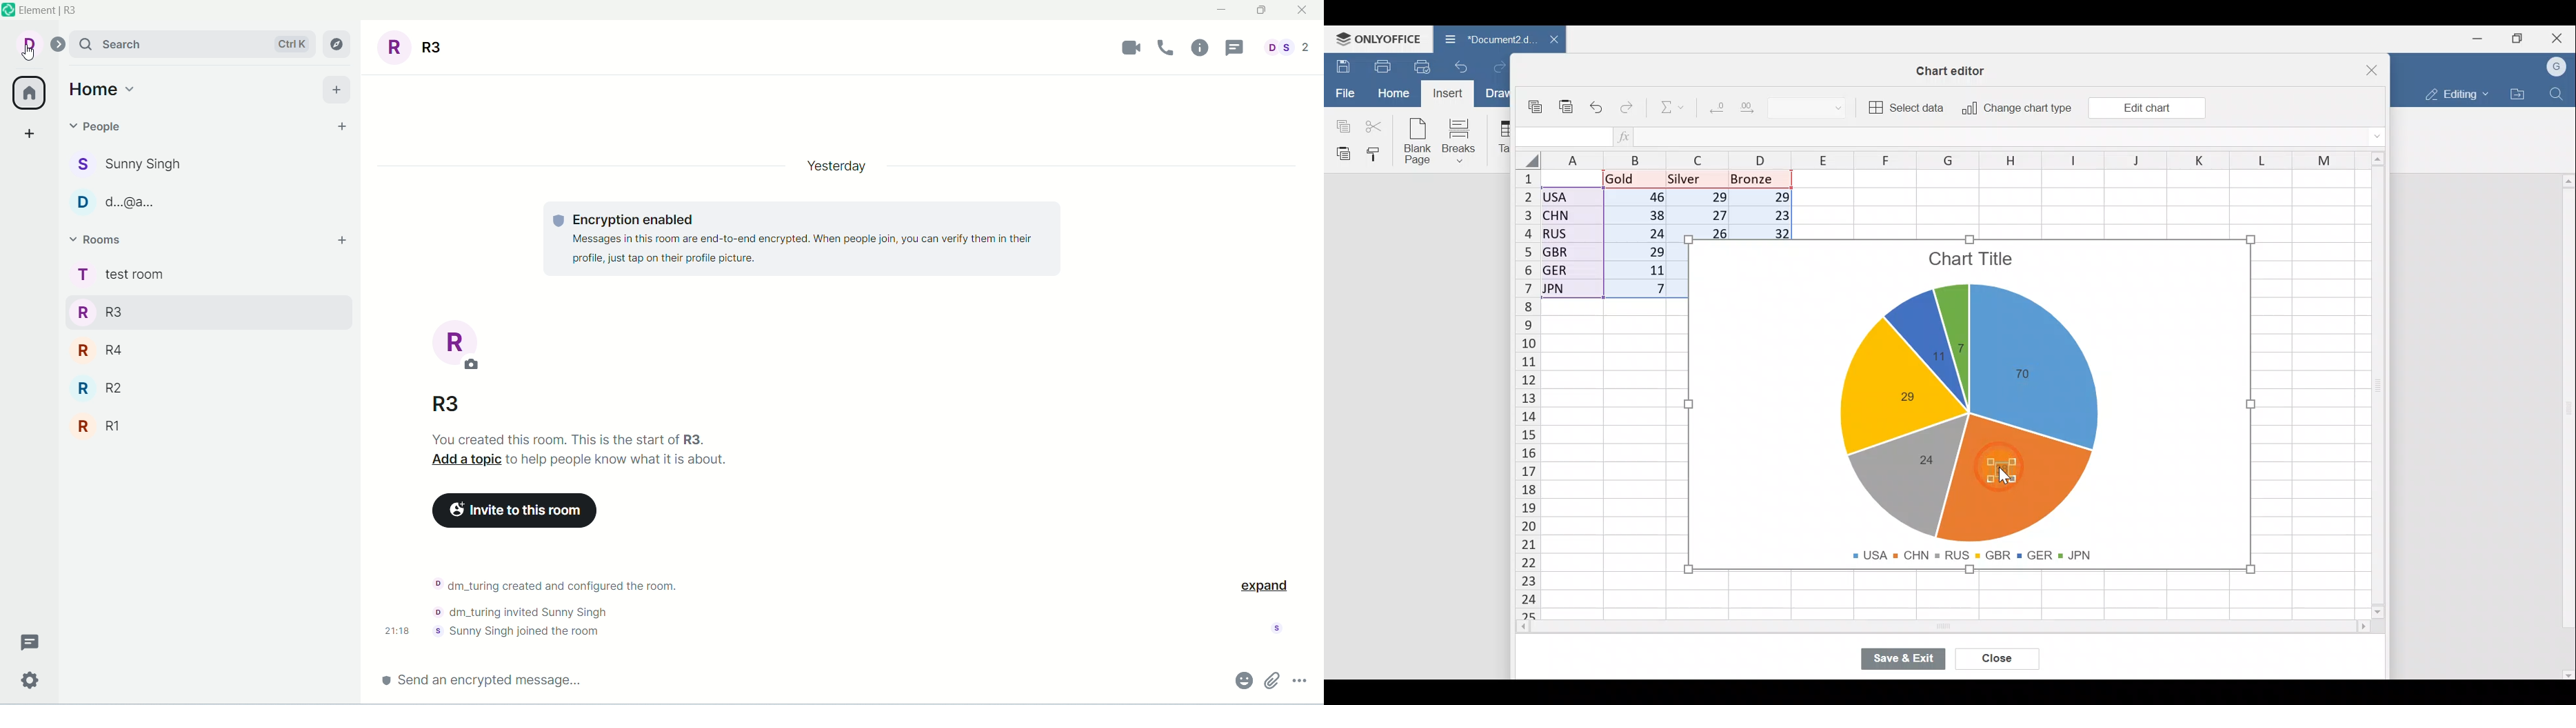 The width and height of the screenshot is (2576, 728). I want to click on rooms, so click(119, 276).